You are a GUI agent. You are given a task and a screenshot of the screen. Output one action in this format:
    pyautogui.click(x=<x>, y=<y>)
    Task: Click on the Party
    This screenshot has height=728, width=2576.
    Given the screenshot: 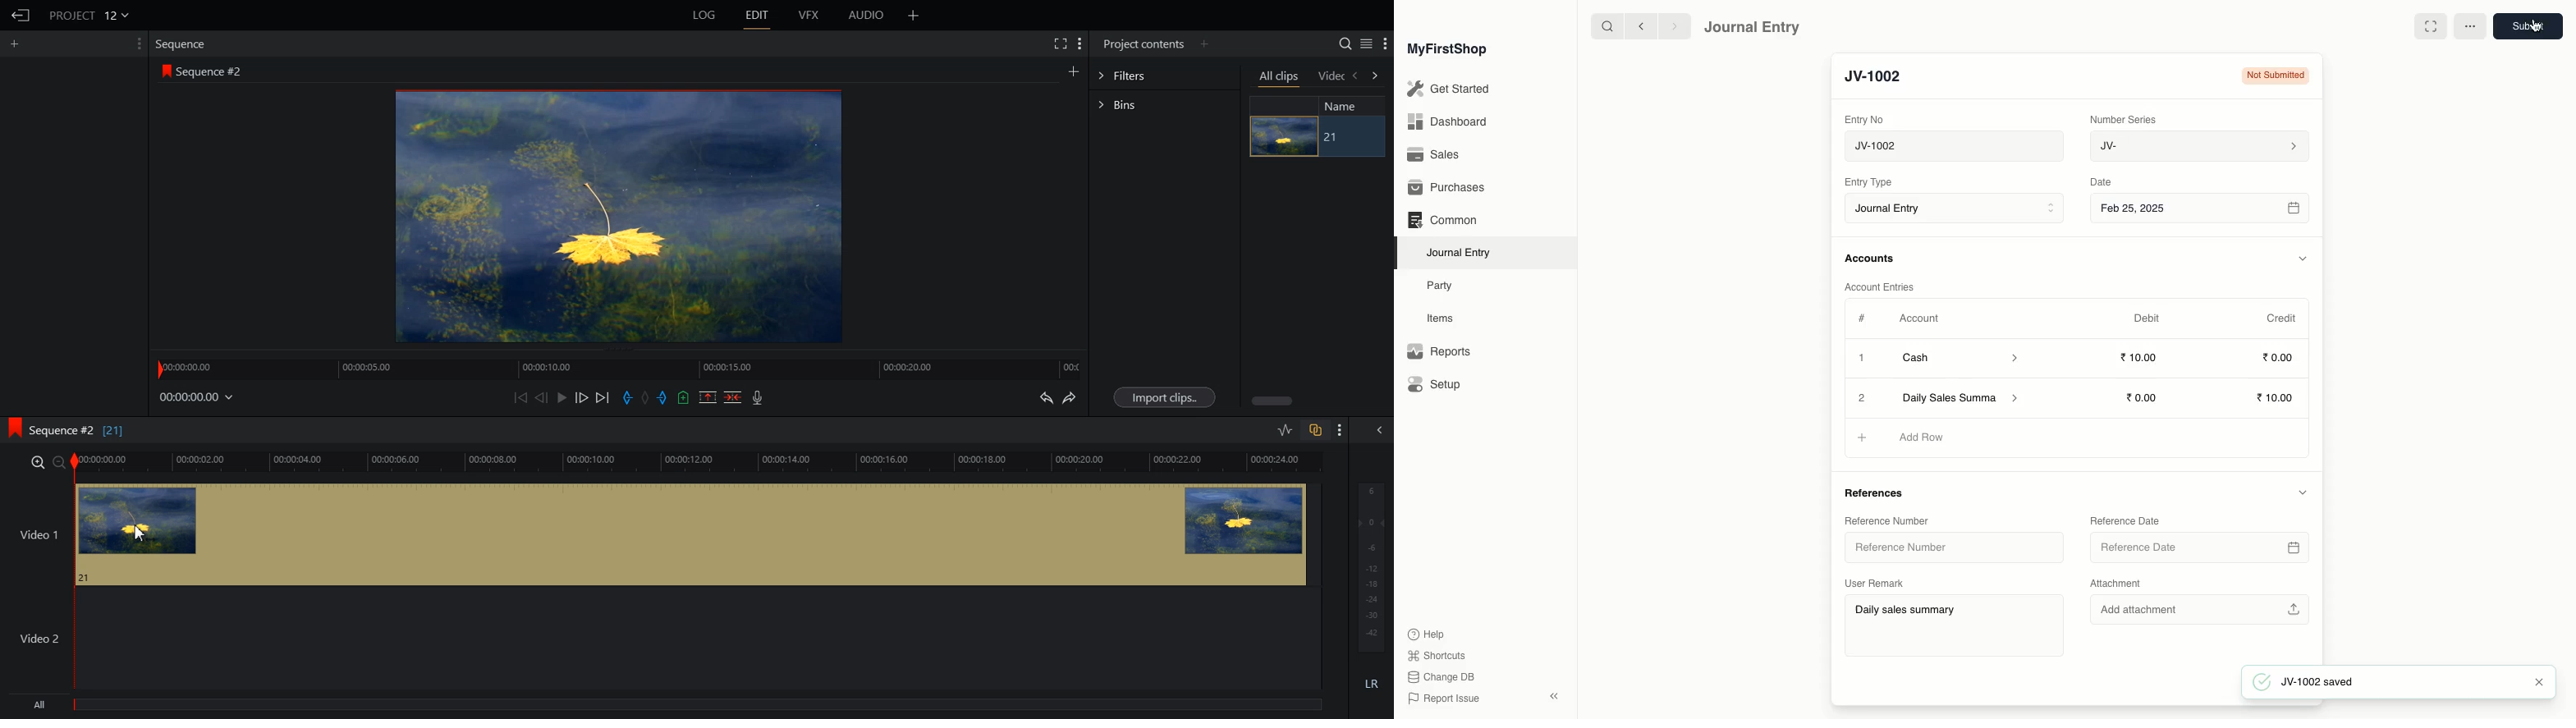 What is the action you would take?
    pyautogui.click(x=1441, y=285)
    